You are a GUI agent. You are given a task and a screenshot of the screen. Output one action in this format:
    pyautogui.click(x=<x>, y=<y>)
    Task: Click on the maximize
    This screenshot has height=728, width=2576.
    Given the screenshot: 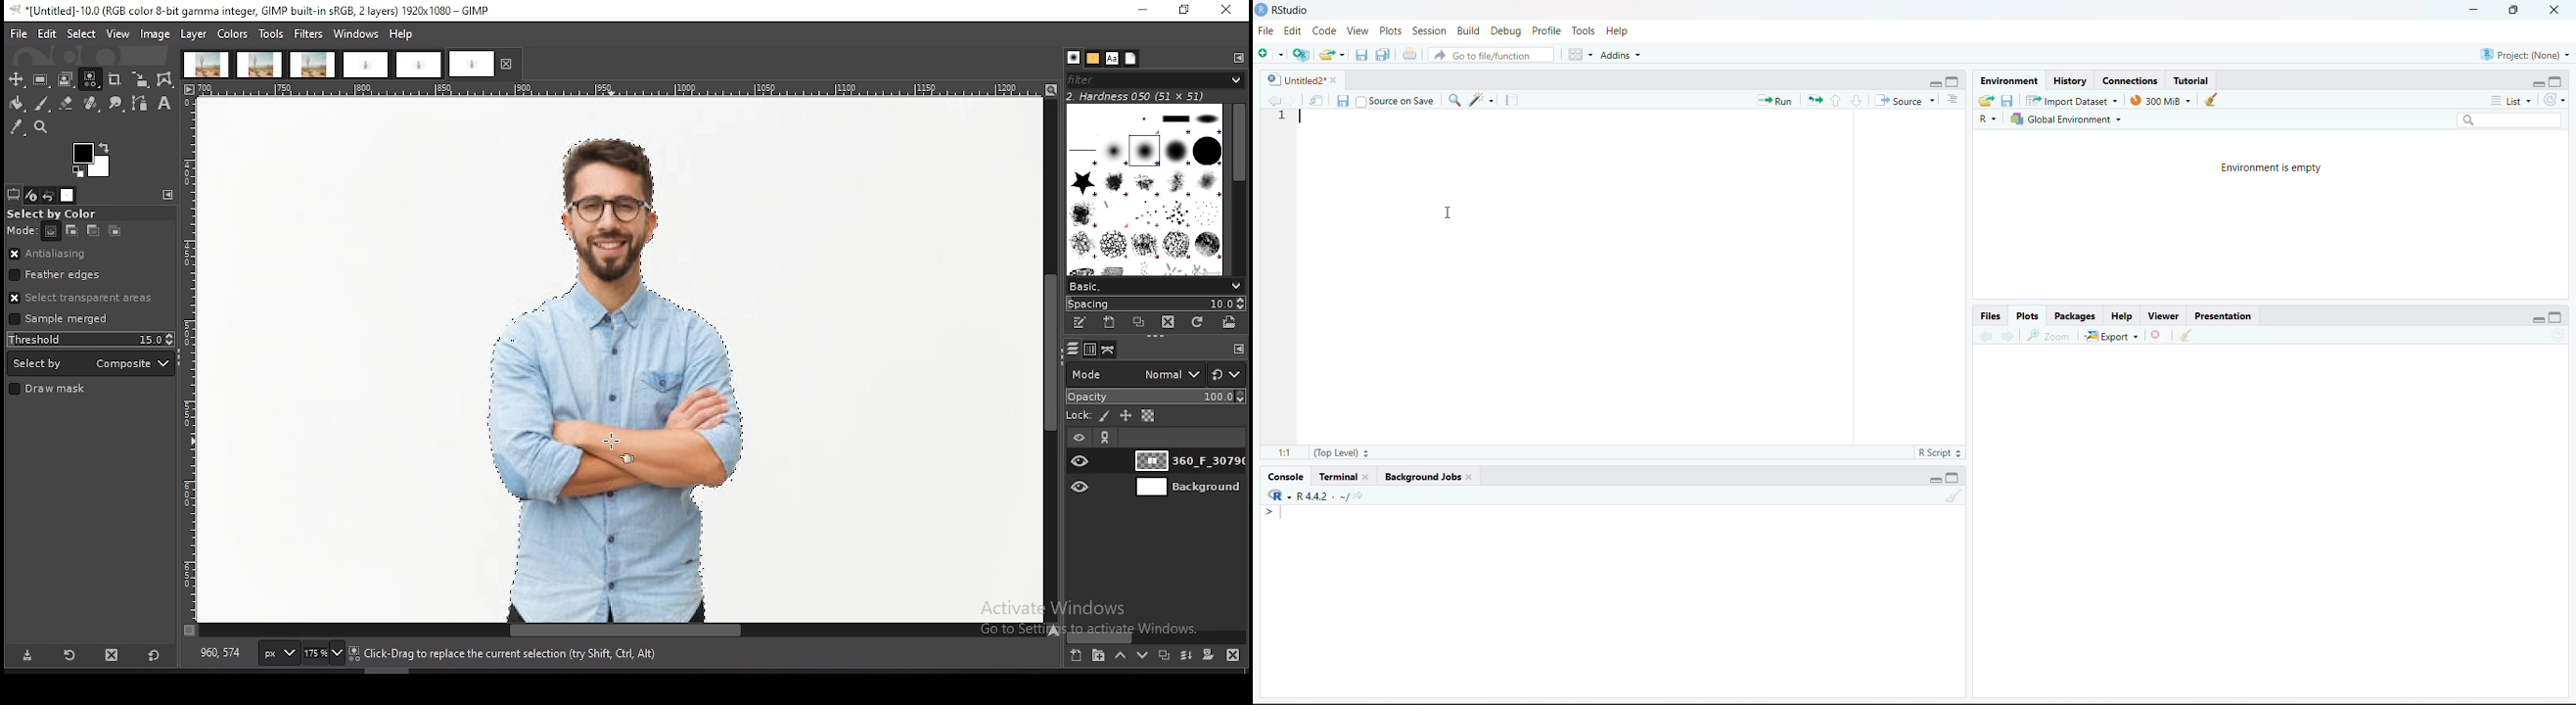 What is the action you would take?
    pyautogui.click(x=2510, y=9)
    